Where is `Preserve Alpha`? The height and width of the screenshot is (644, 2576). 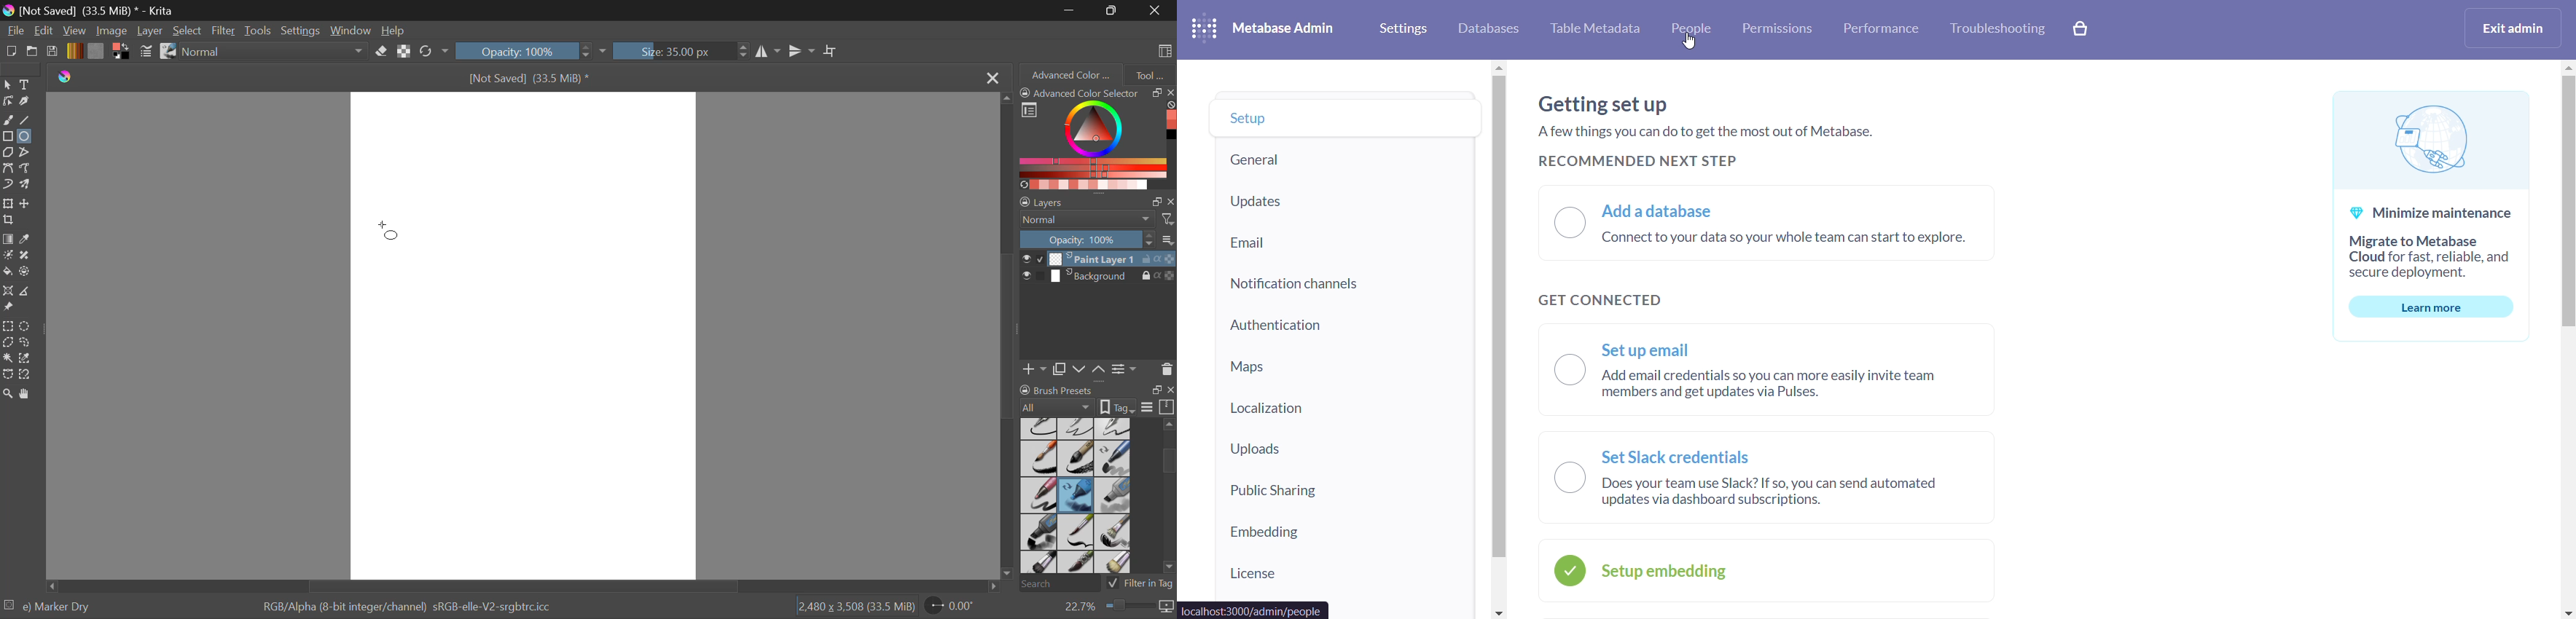
Preserve Alpha is located at coordinates (404, 51).